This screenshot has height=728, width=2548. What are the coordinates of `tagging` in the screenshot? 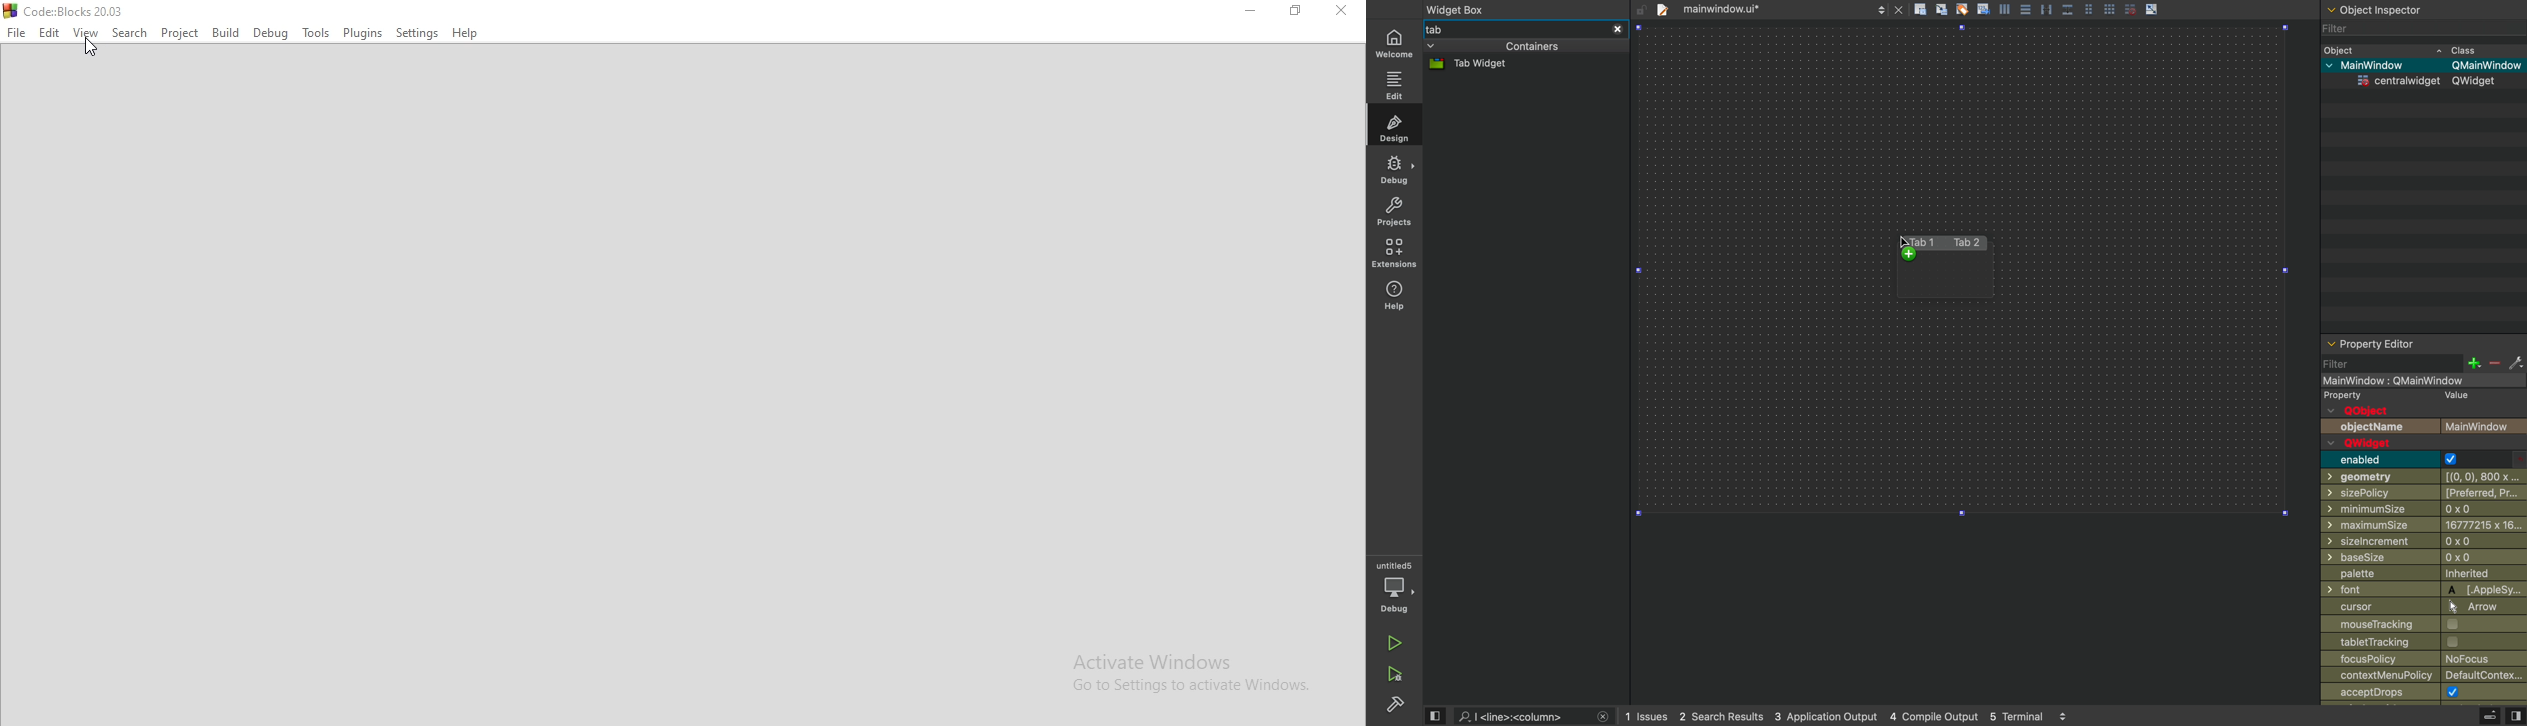 It's located at (1962, 9).